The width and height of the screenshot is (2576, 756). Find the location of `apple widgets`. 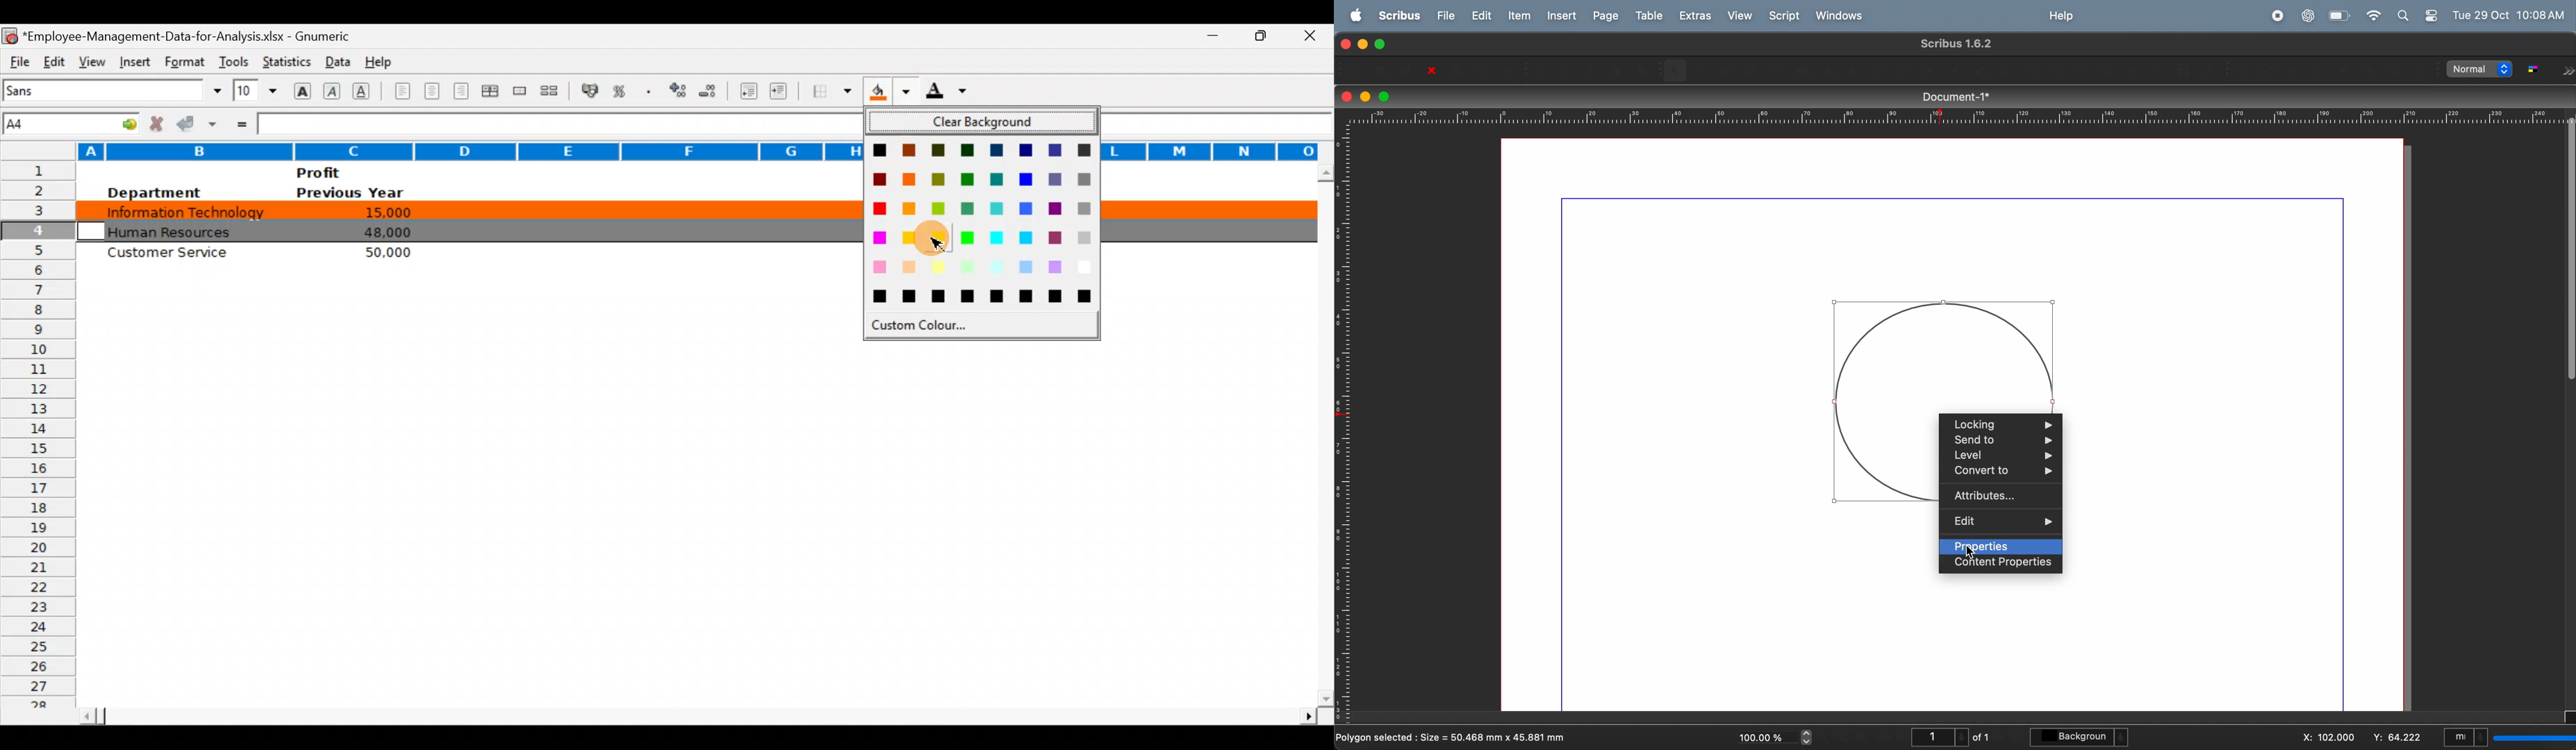

apple widgets is located at coordinates (2419, 14).